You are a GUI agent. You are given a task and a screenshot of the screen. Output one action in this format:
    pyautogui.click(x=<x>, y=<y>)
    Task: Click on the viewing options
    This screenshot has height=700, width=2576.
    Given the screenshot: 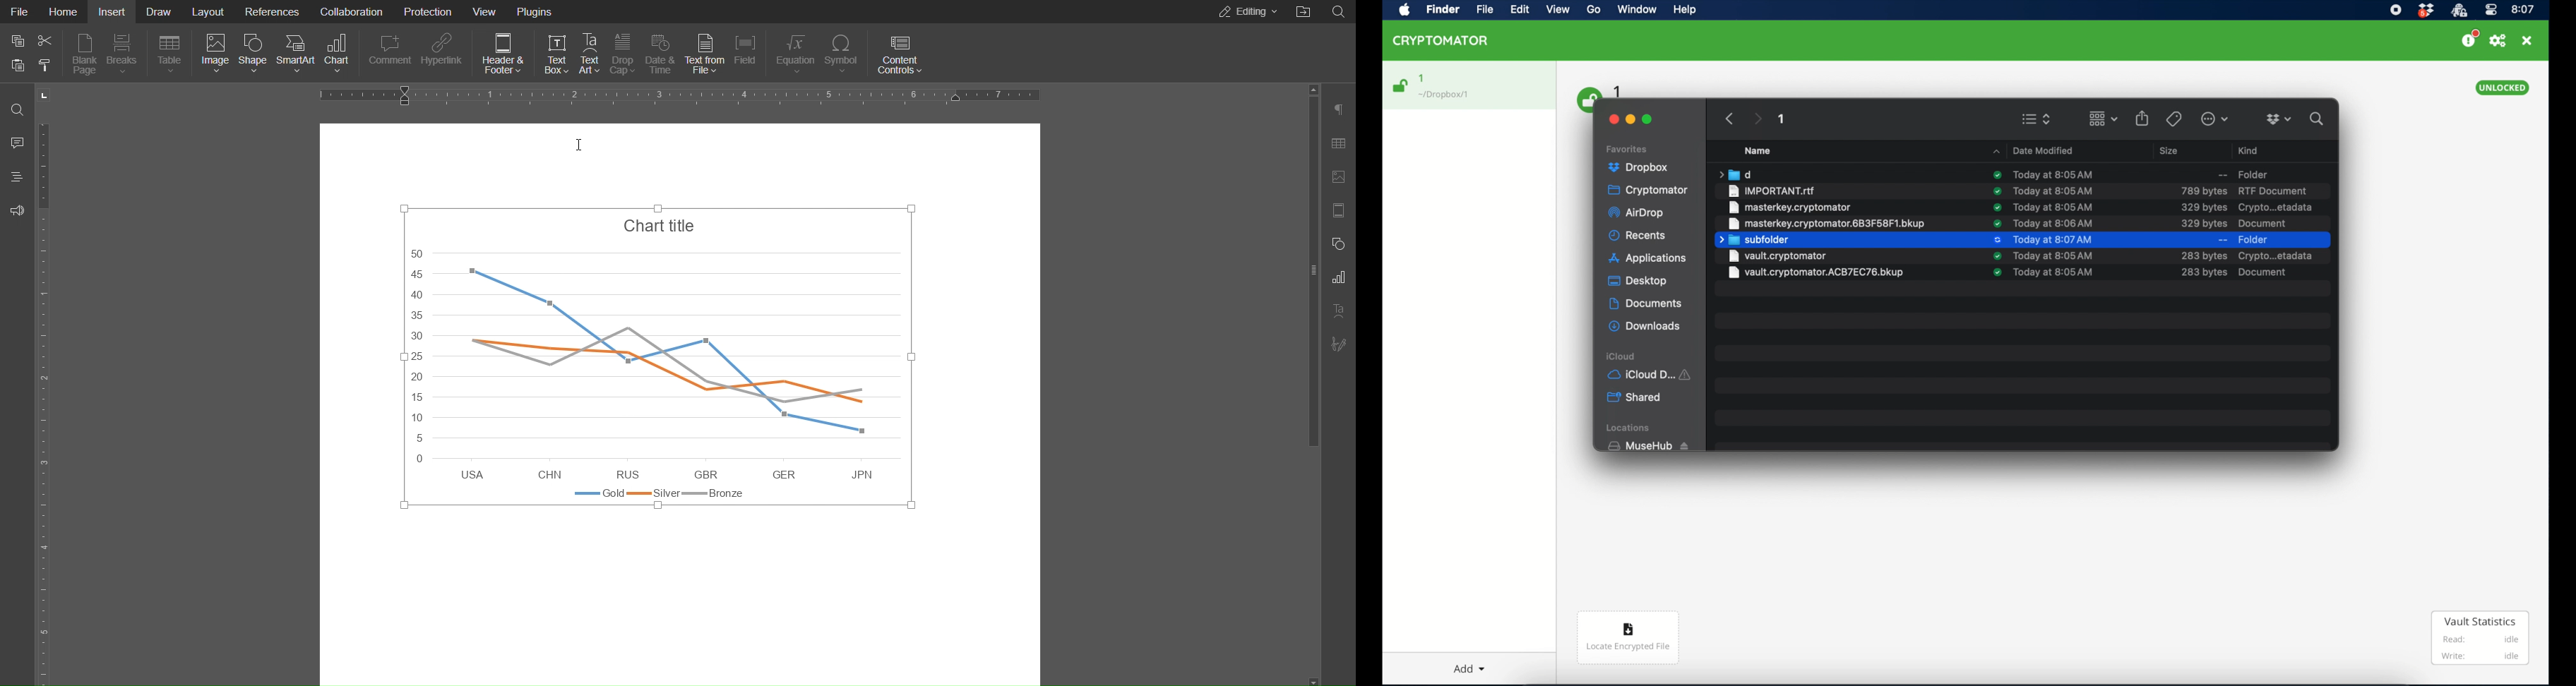 What is the action you would take?
    pyautogui.click(x=2036, y=119)
    